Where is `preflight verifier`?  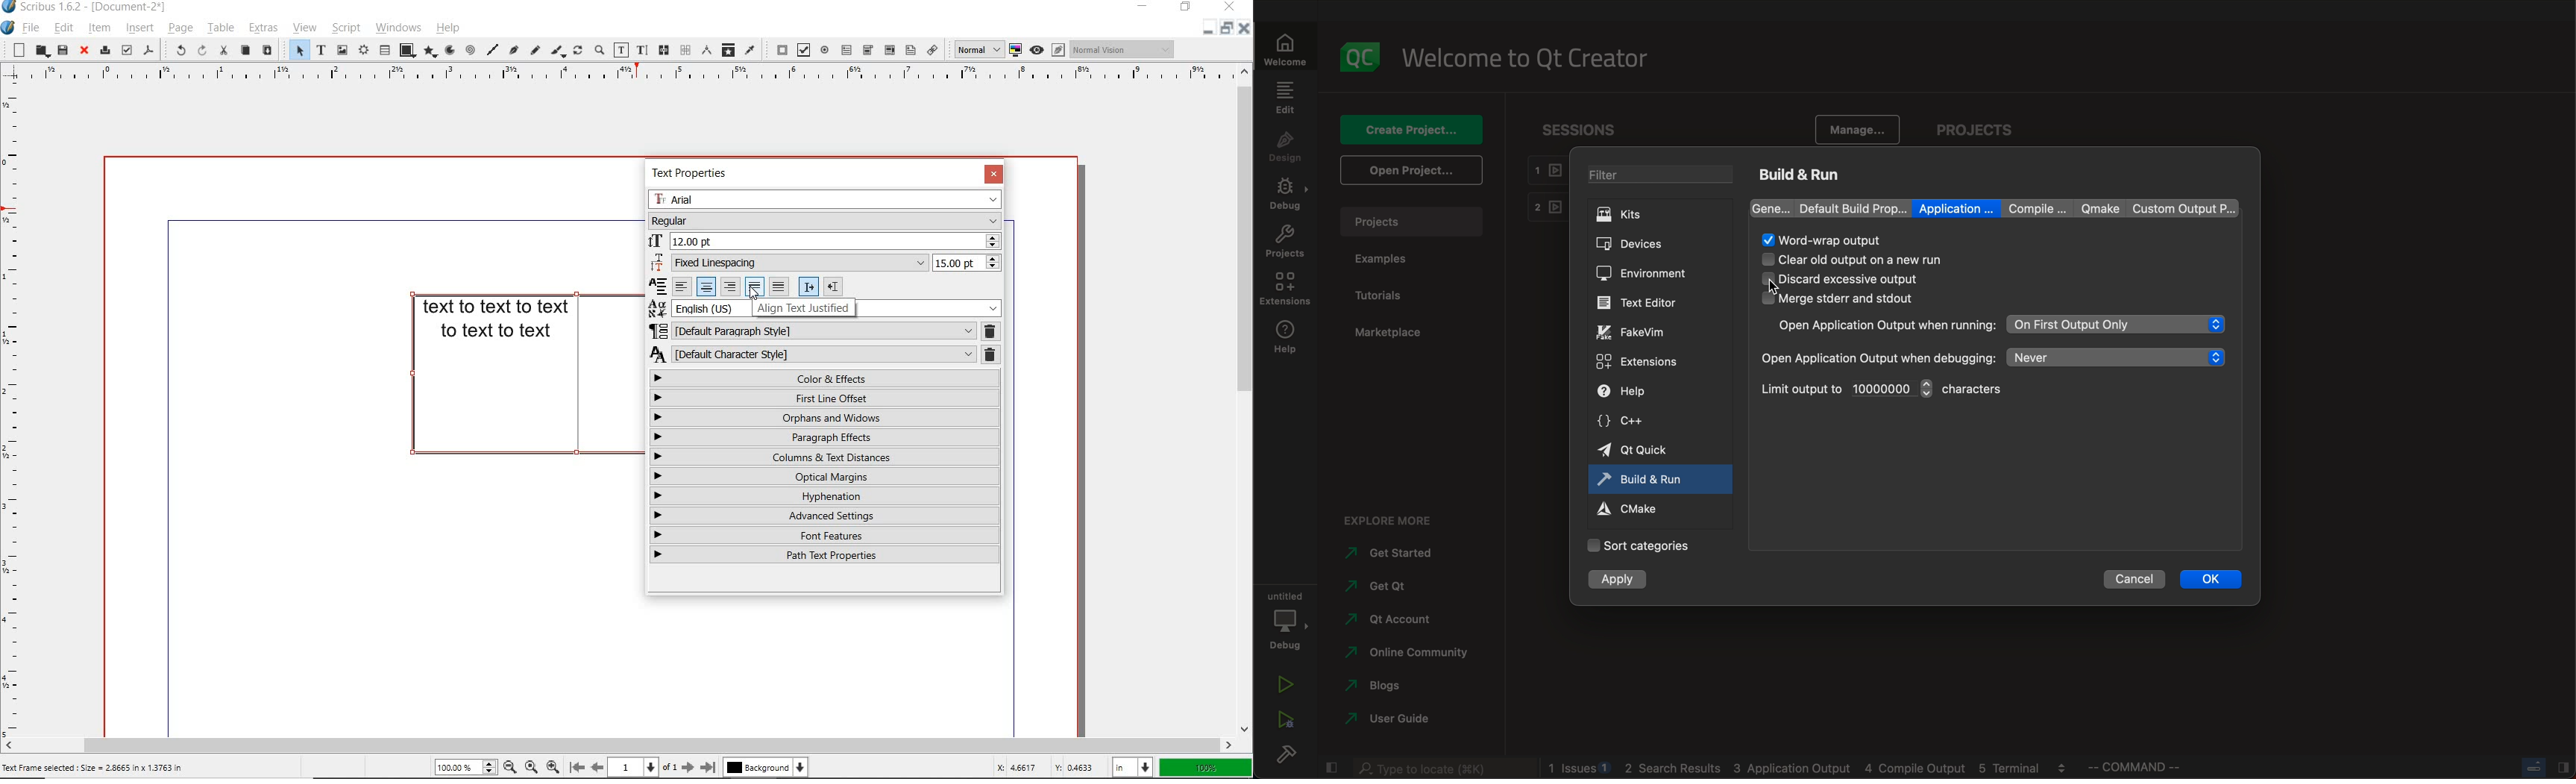 preflight verifier is located at coordinates (127, 49).